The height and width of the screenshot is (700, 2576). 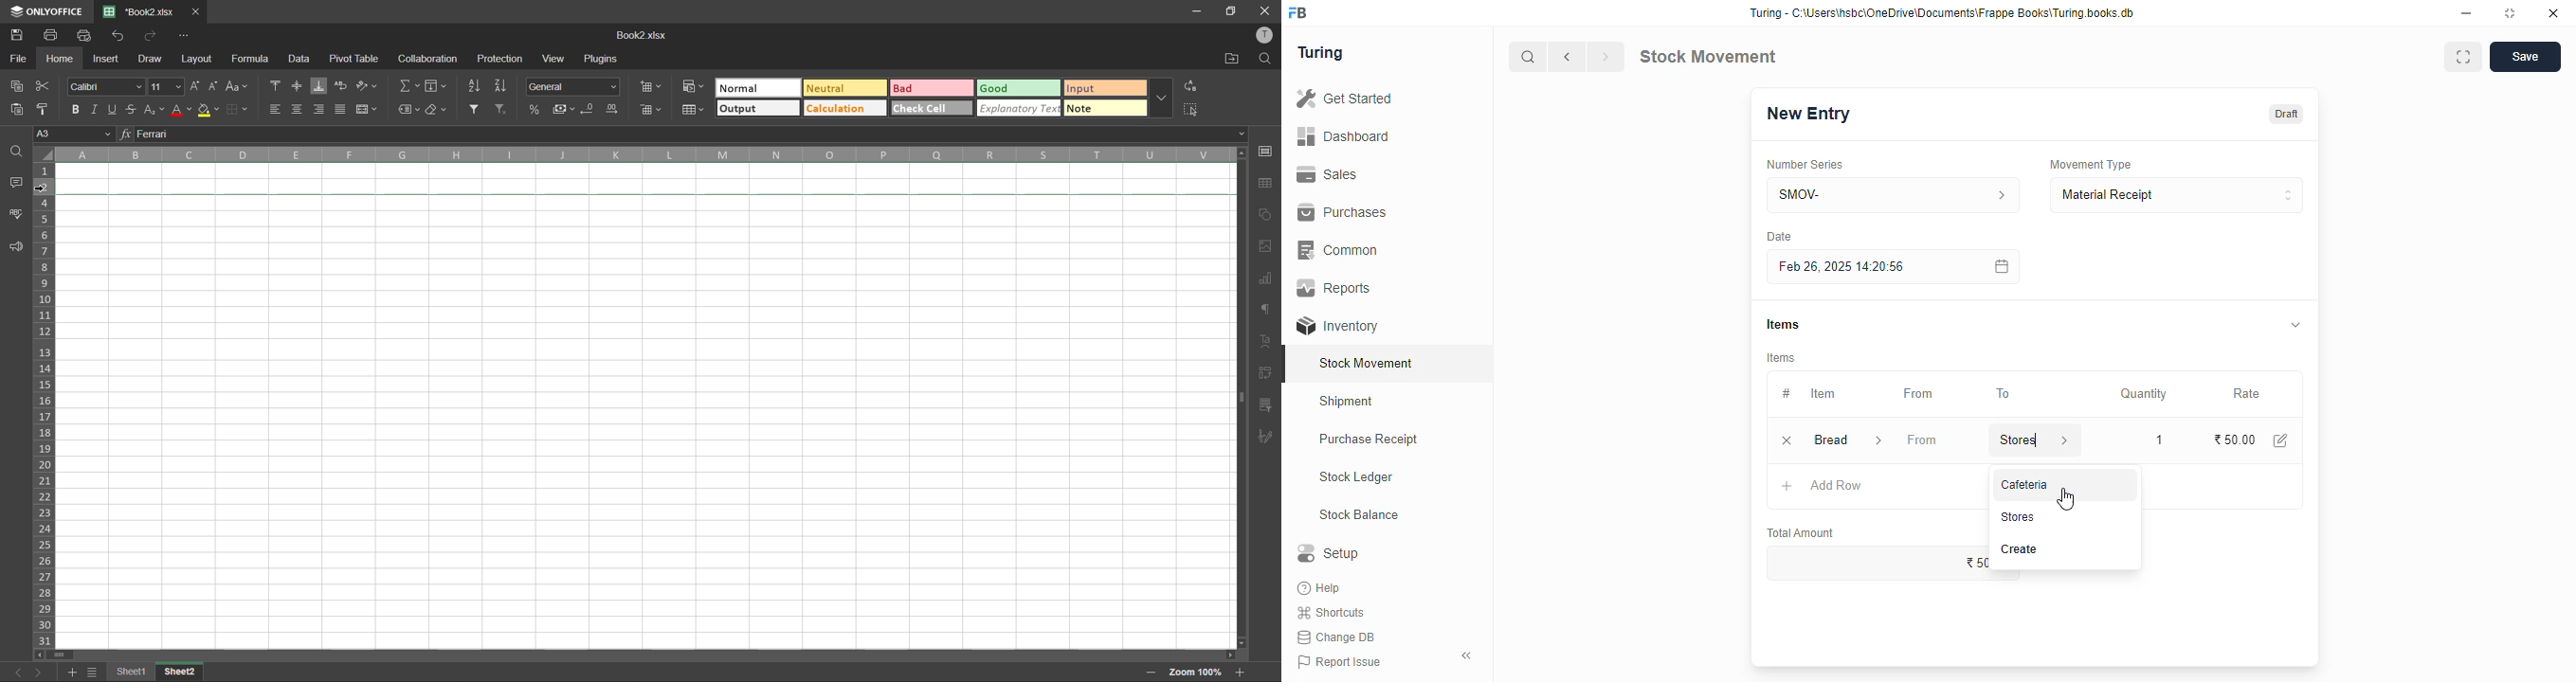 What do you see at coordinates (2021, 550) in the screenshot?
I see `create` at bounding box center [2021, 550].